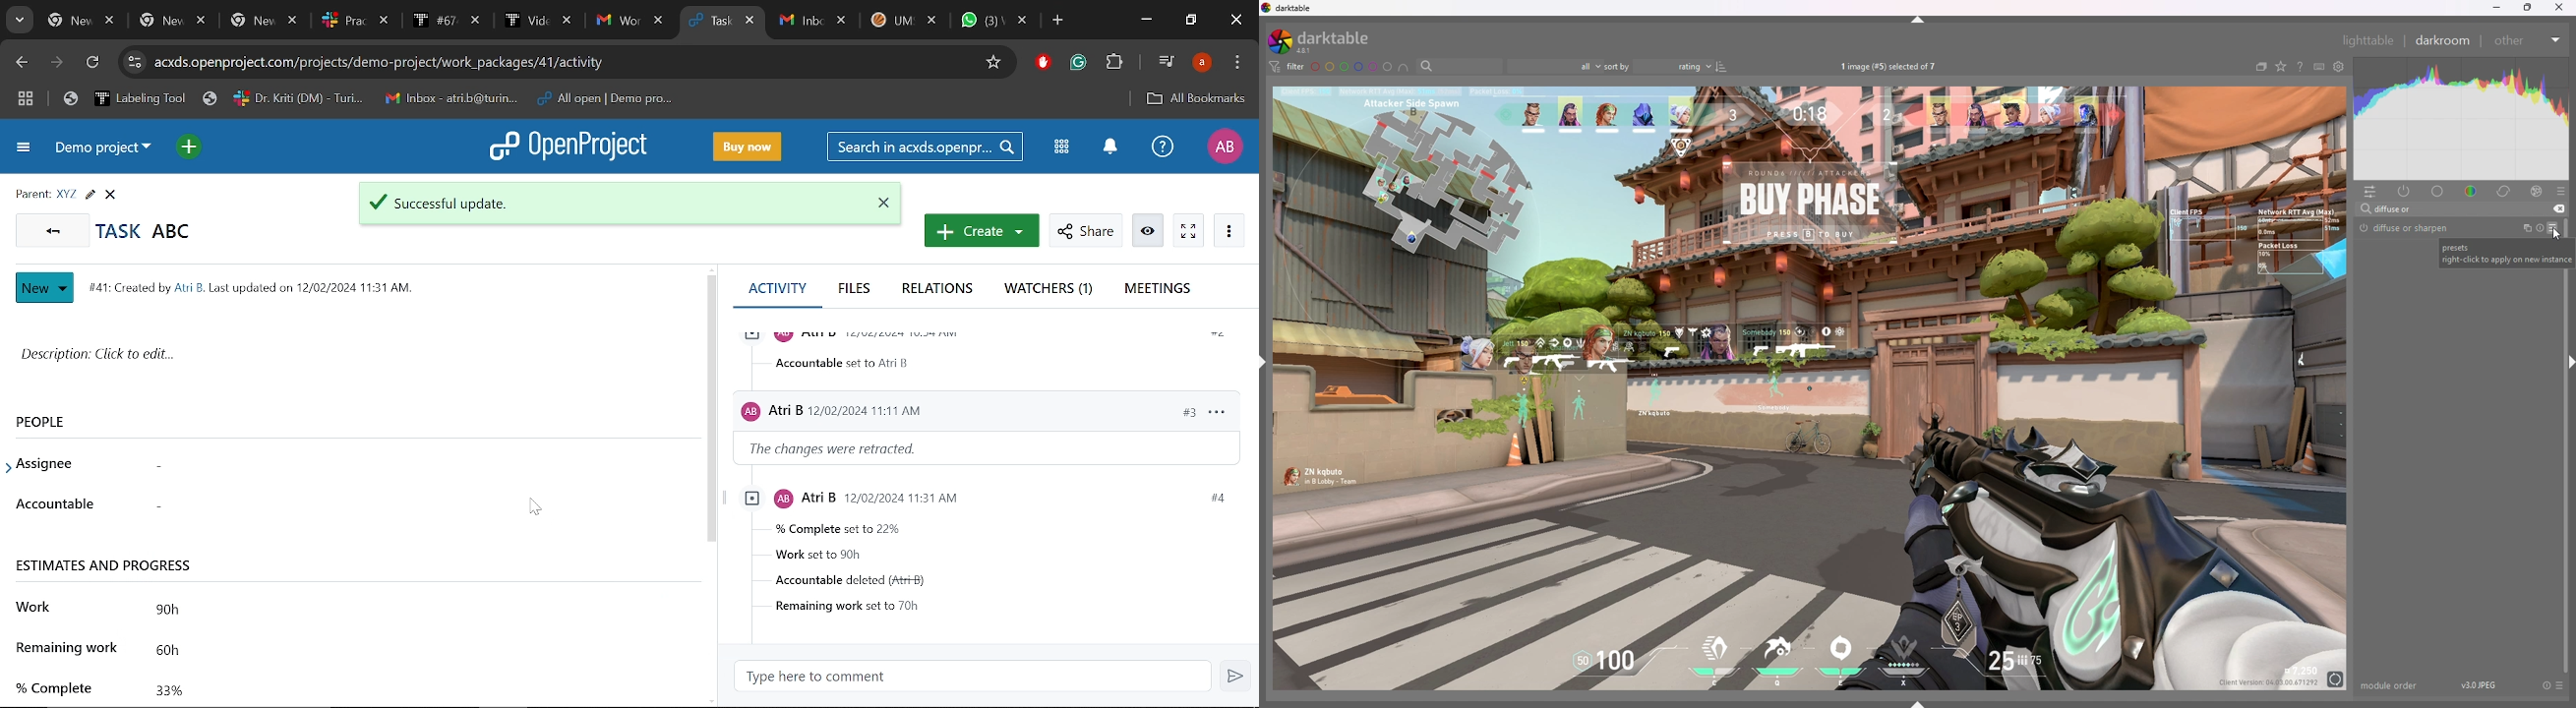  What do you see at coordinates (2524, 228) in the screenshot?
I see `multiple instances action` at bounding box center [2524, 228].